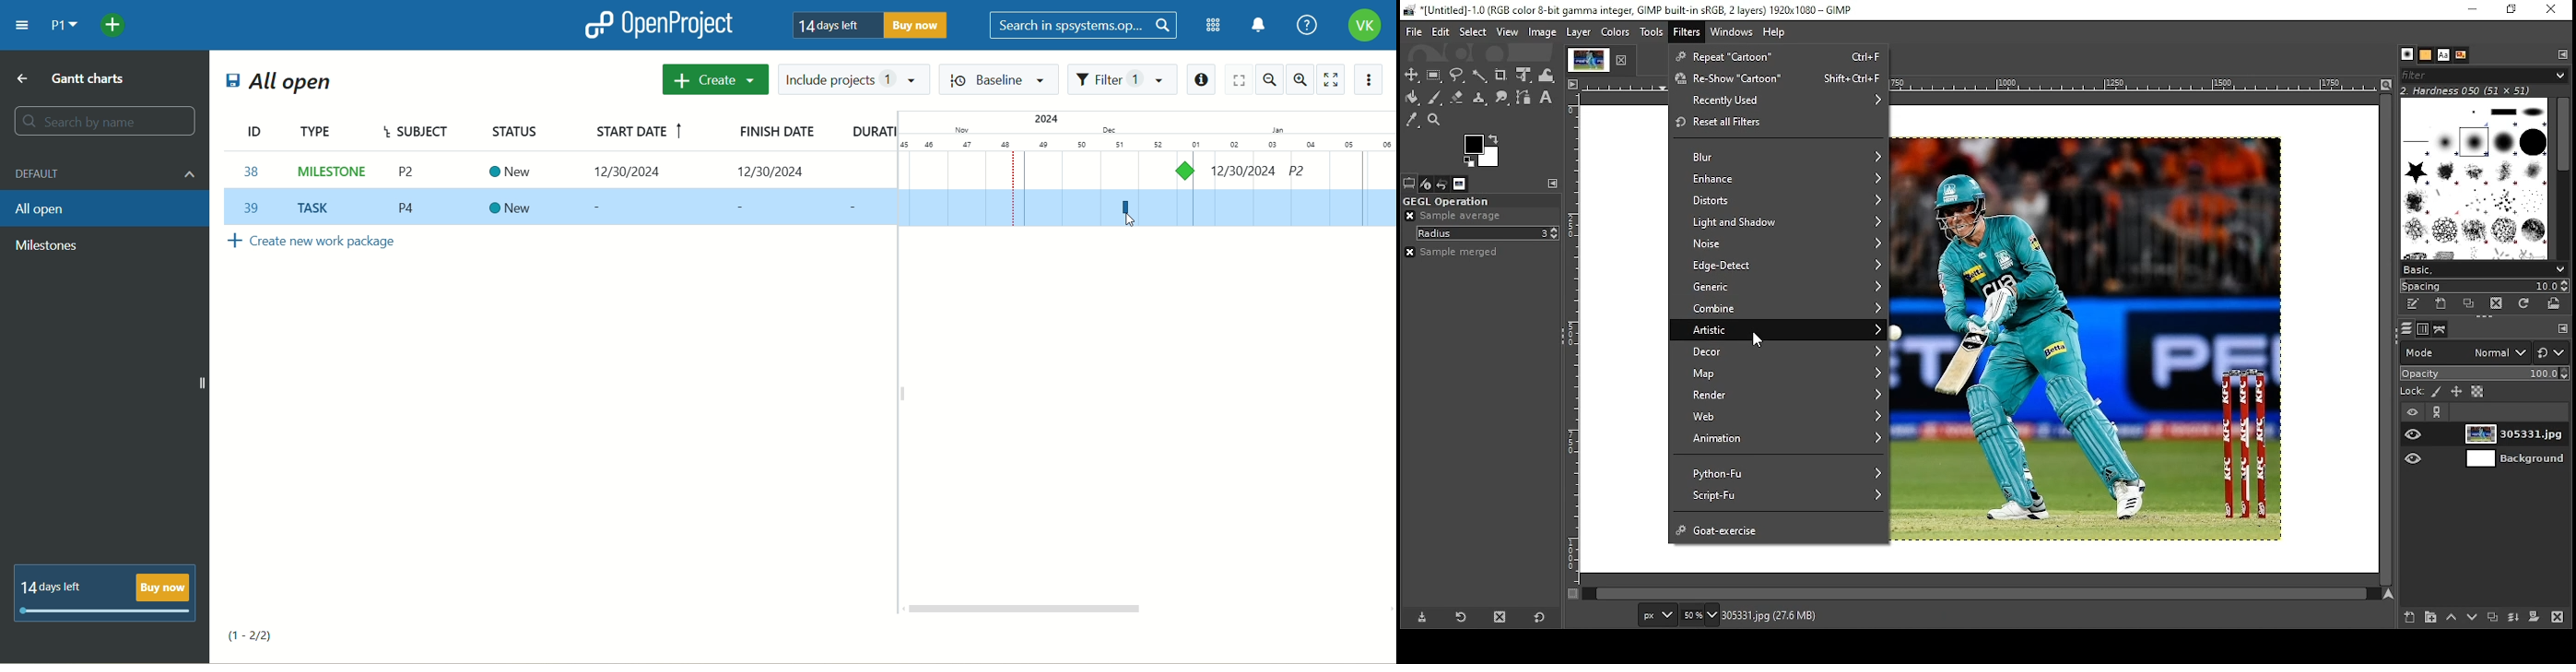 The width and height of the screenshot is (2576, 672). Describe the element at coordinates (658, 24) in the screenshot. I see `openproject` at that location.